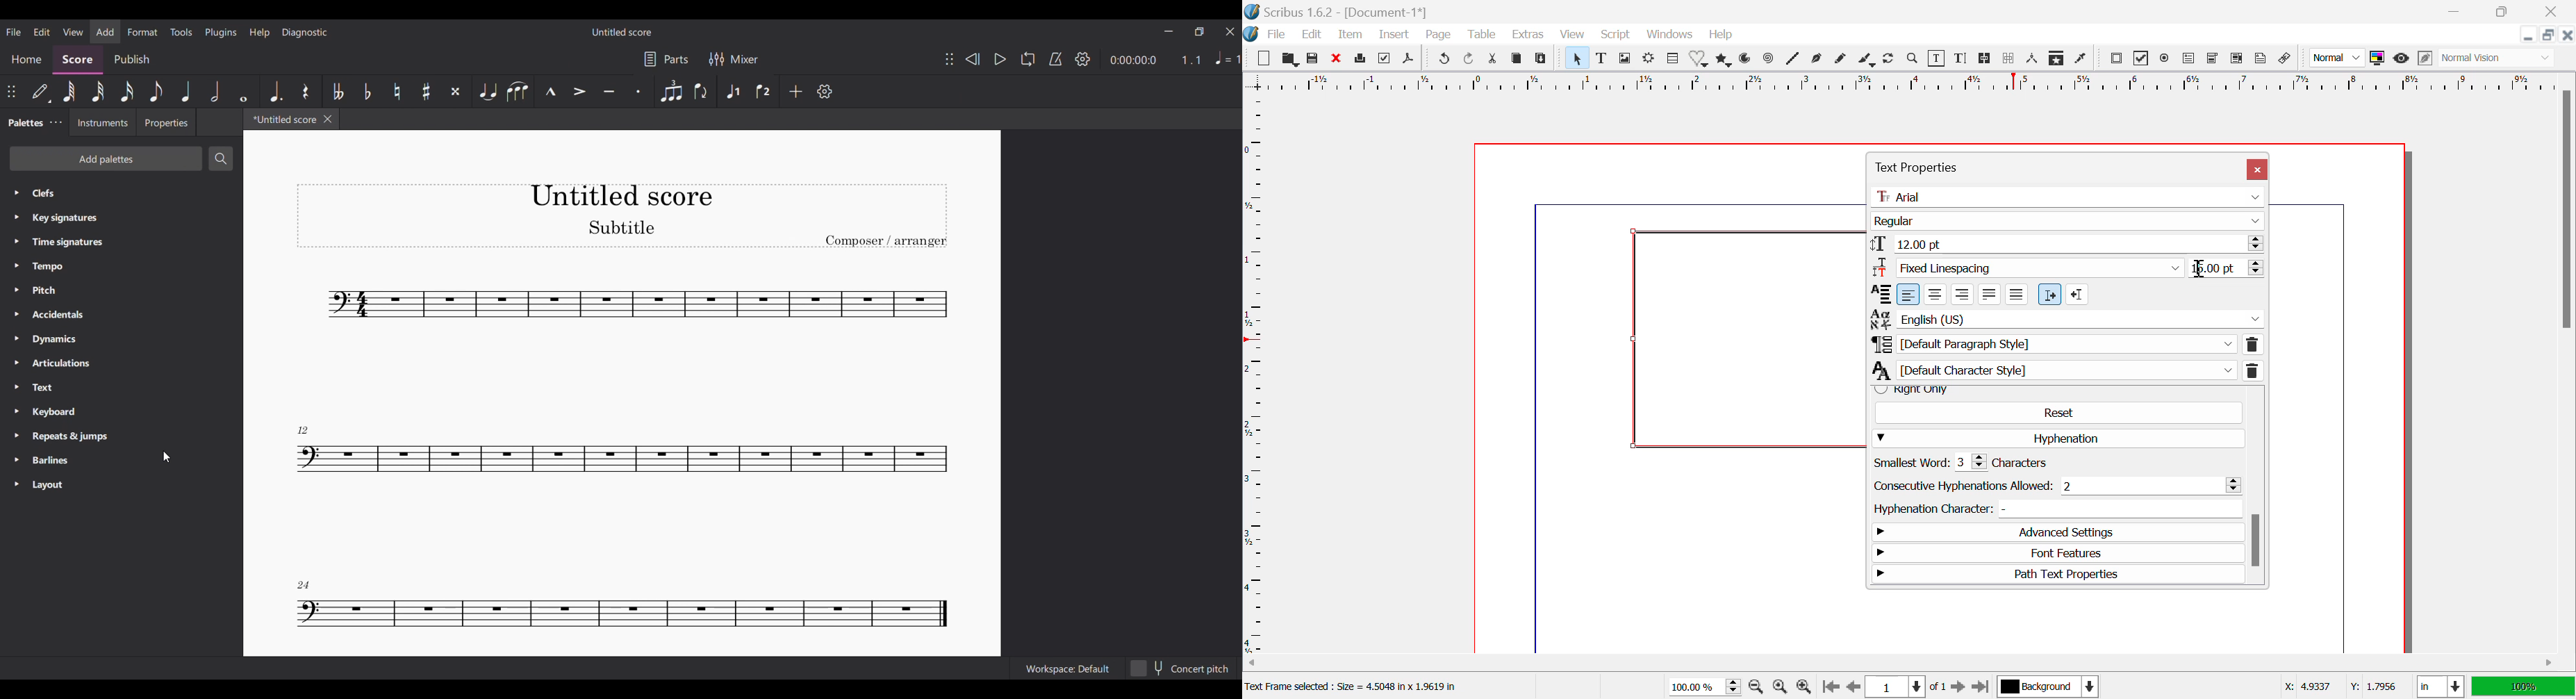  What do you see at coordinates (1527, 35) in the screenshot?
I see `Extras` at bounding box center [1527, 35].